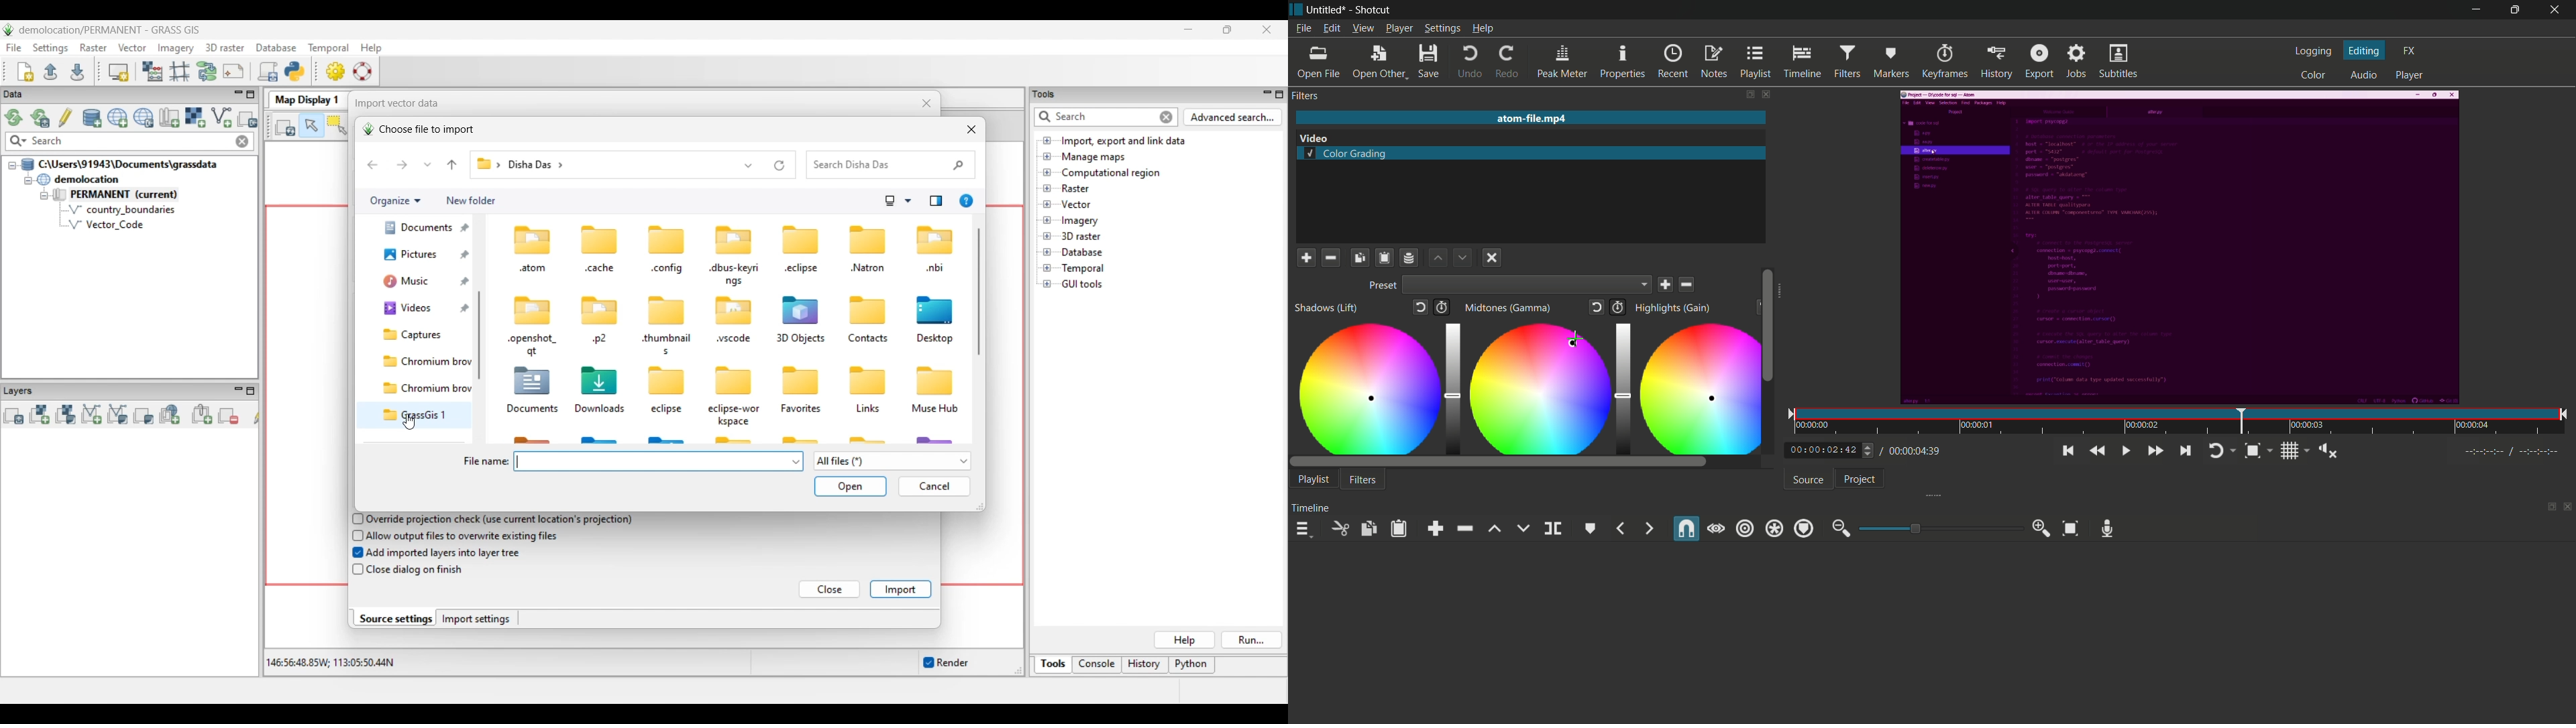  I want to click on app icon, so click(1296, 9).